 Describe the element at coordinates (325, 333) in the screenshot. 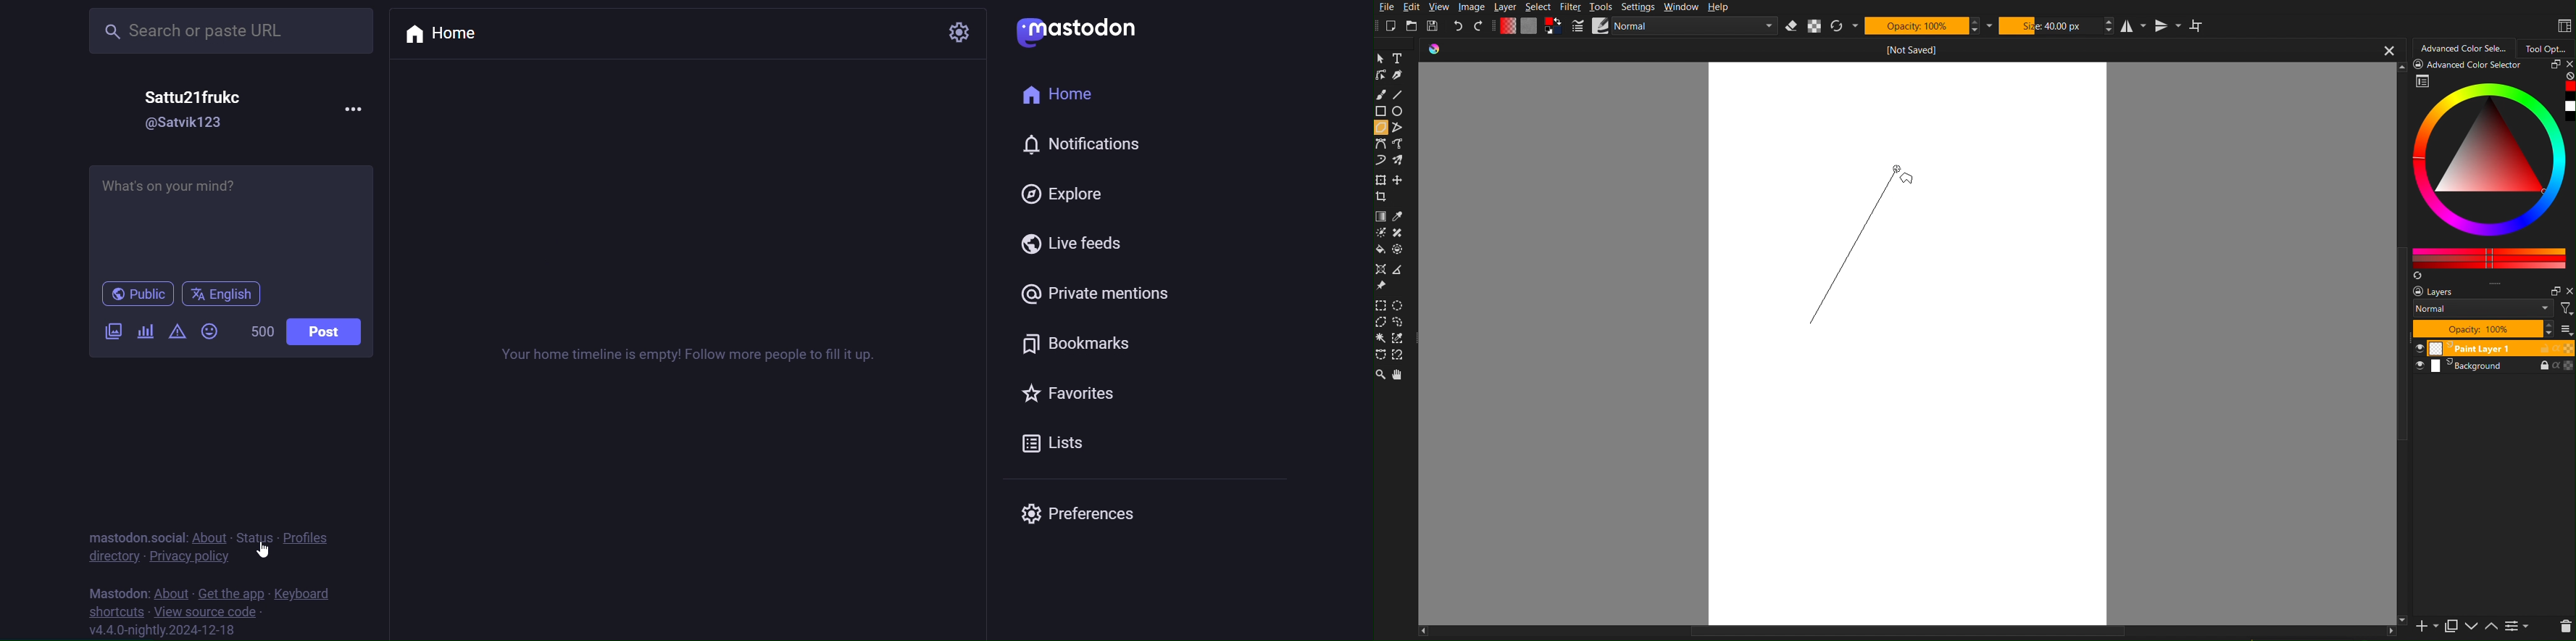

I see `Post` at that location.